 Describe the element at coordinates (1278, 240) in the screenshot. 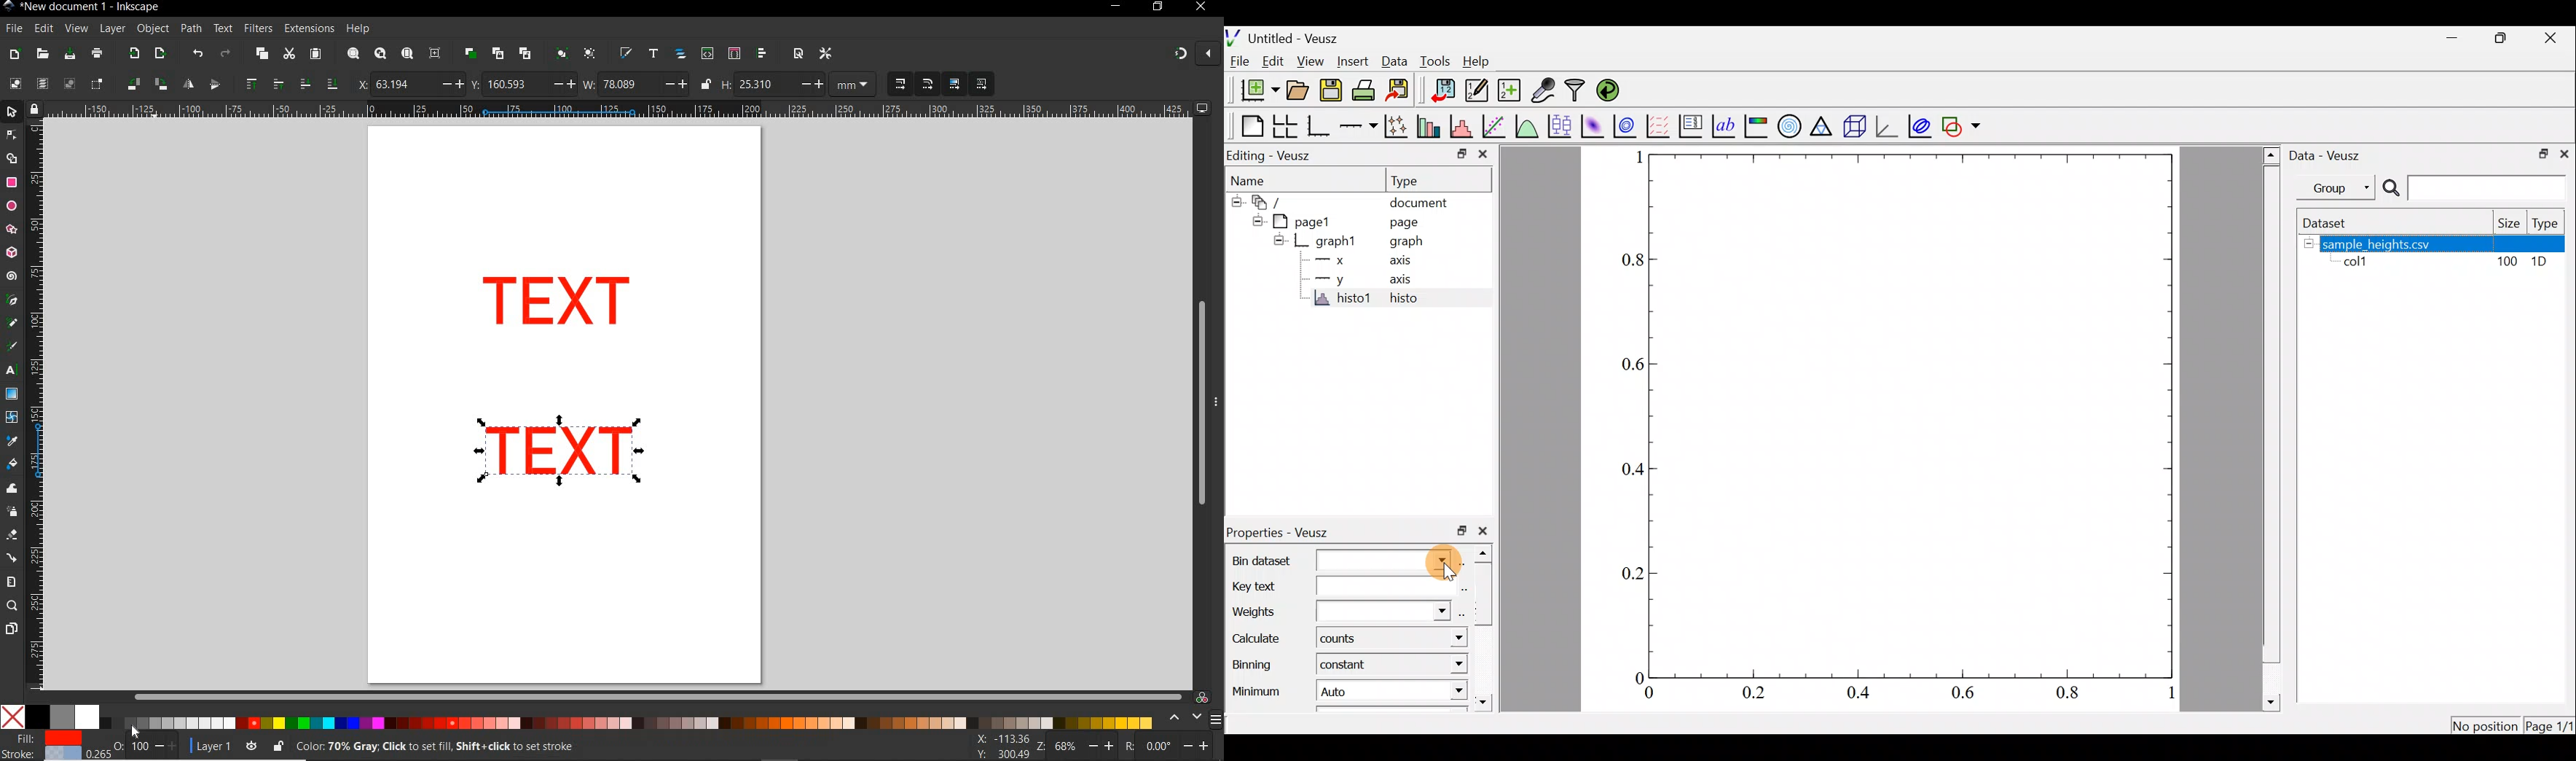

I see `hide` at that location.